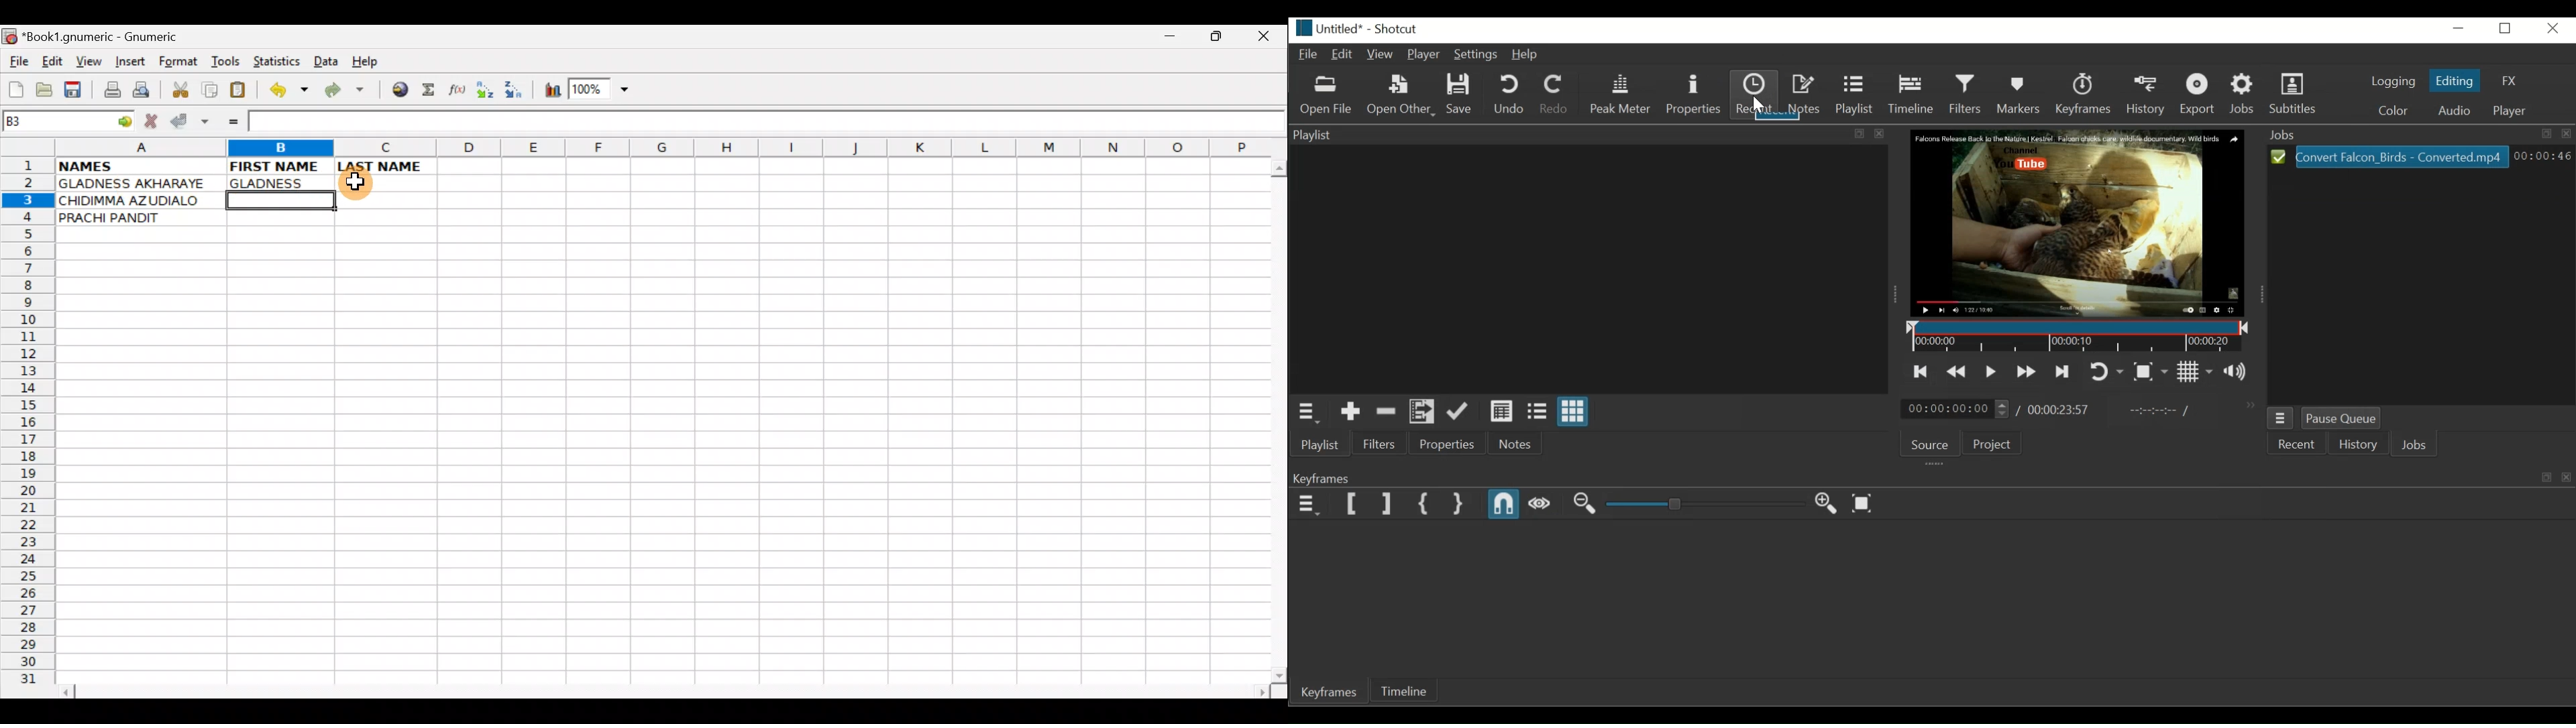  What do you see at coordinates (2513, 112) in the screenshot?
I see `player` at bounding box center [2513, 112].